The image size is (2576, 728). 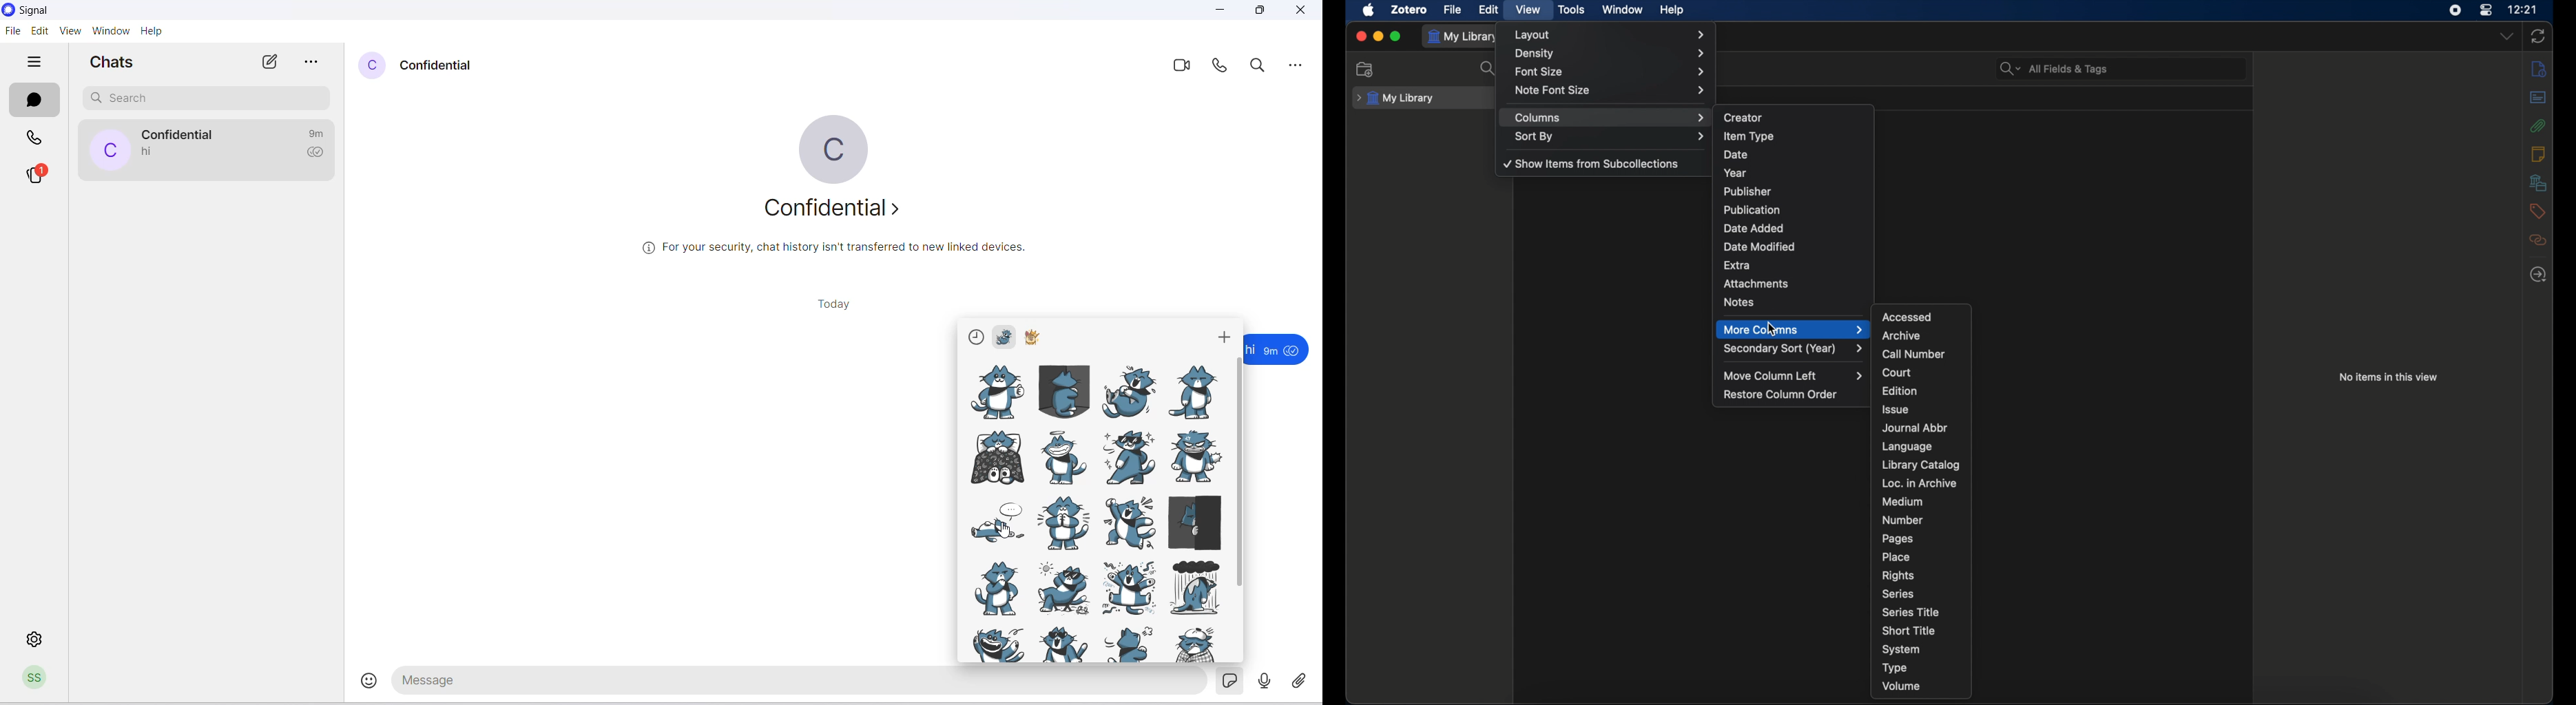 What do you see at coordinates (1394, 99) in the screenshot?
I see `my library` at bounding box center [1394, 99].